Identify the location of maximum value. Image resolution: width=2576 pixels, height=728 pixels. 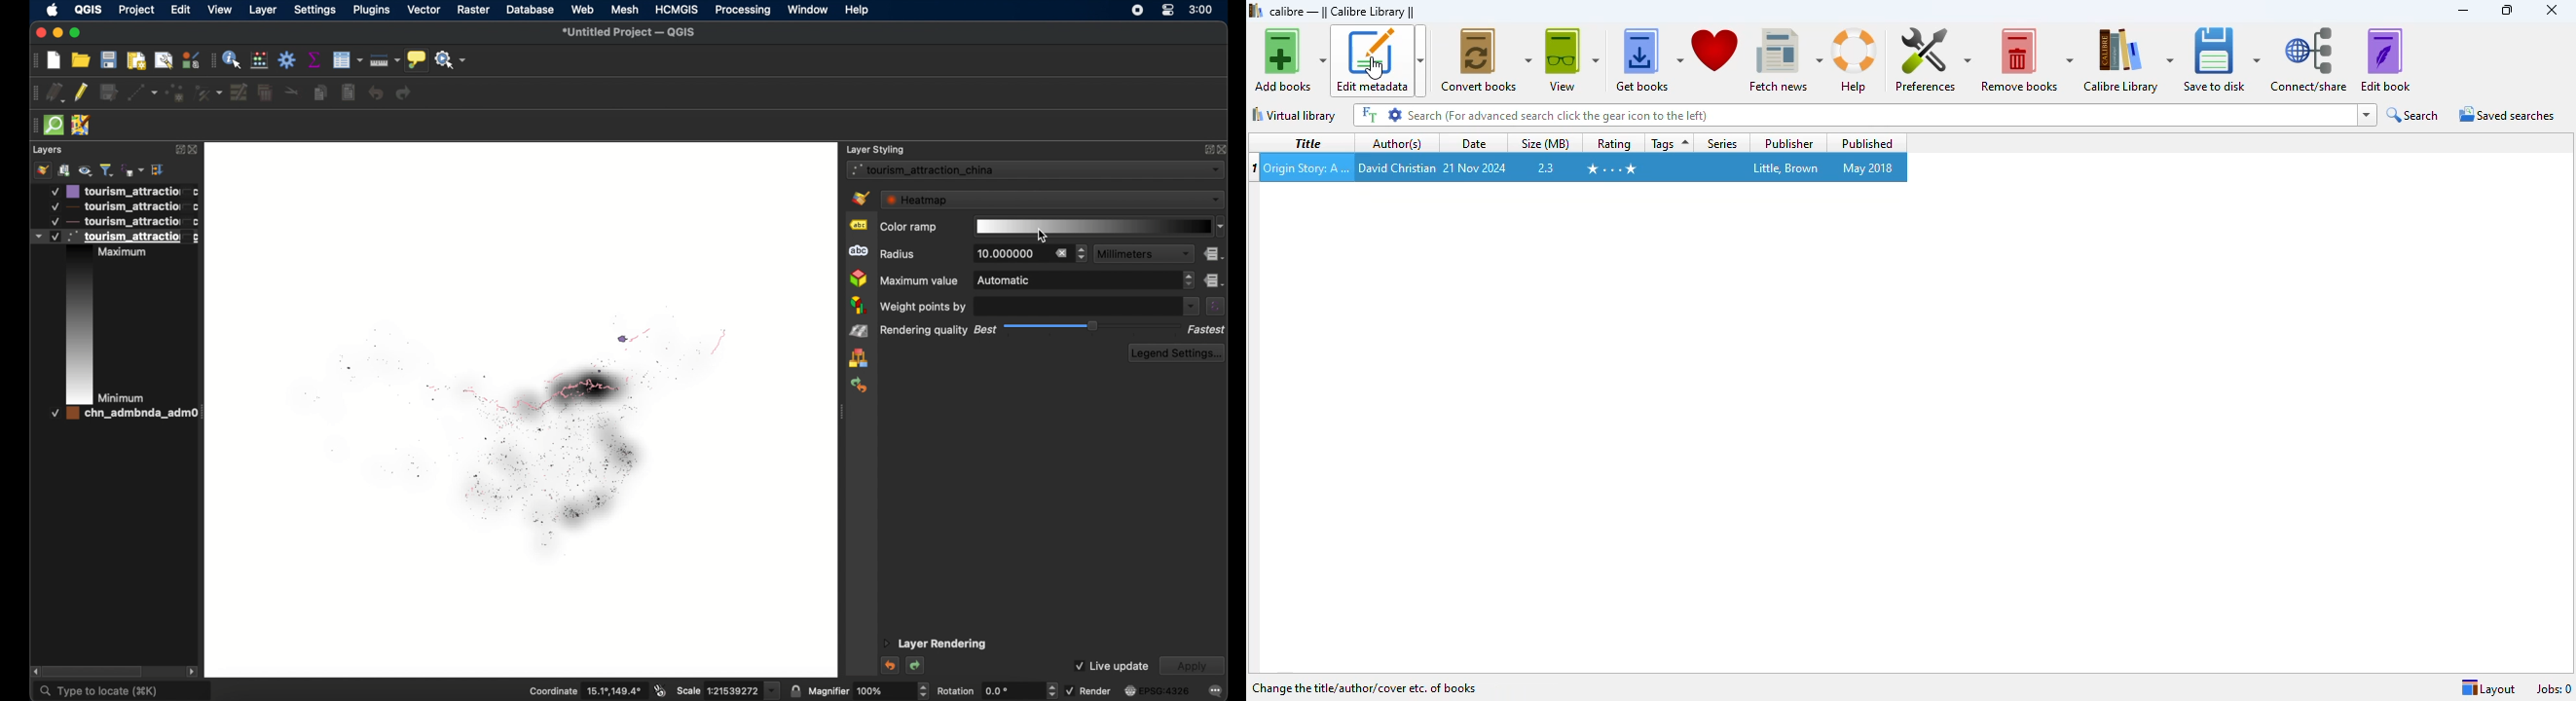
(919, 280).